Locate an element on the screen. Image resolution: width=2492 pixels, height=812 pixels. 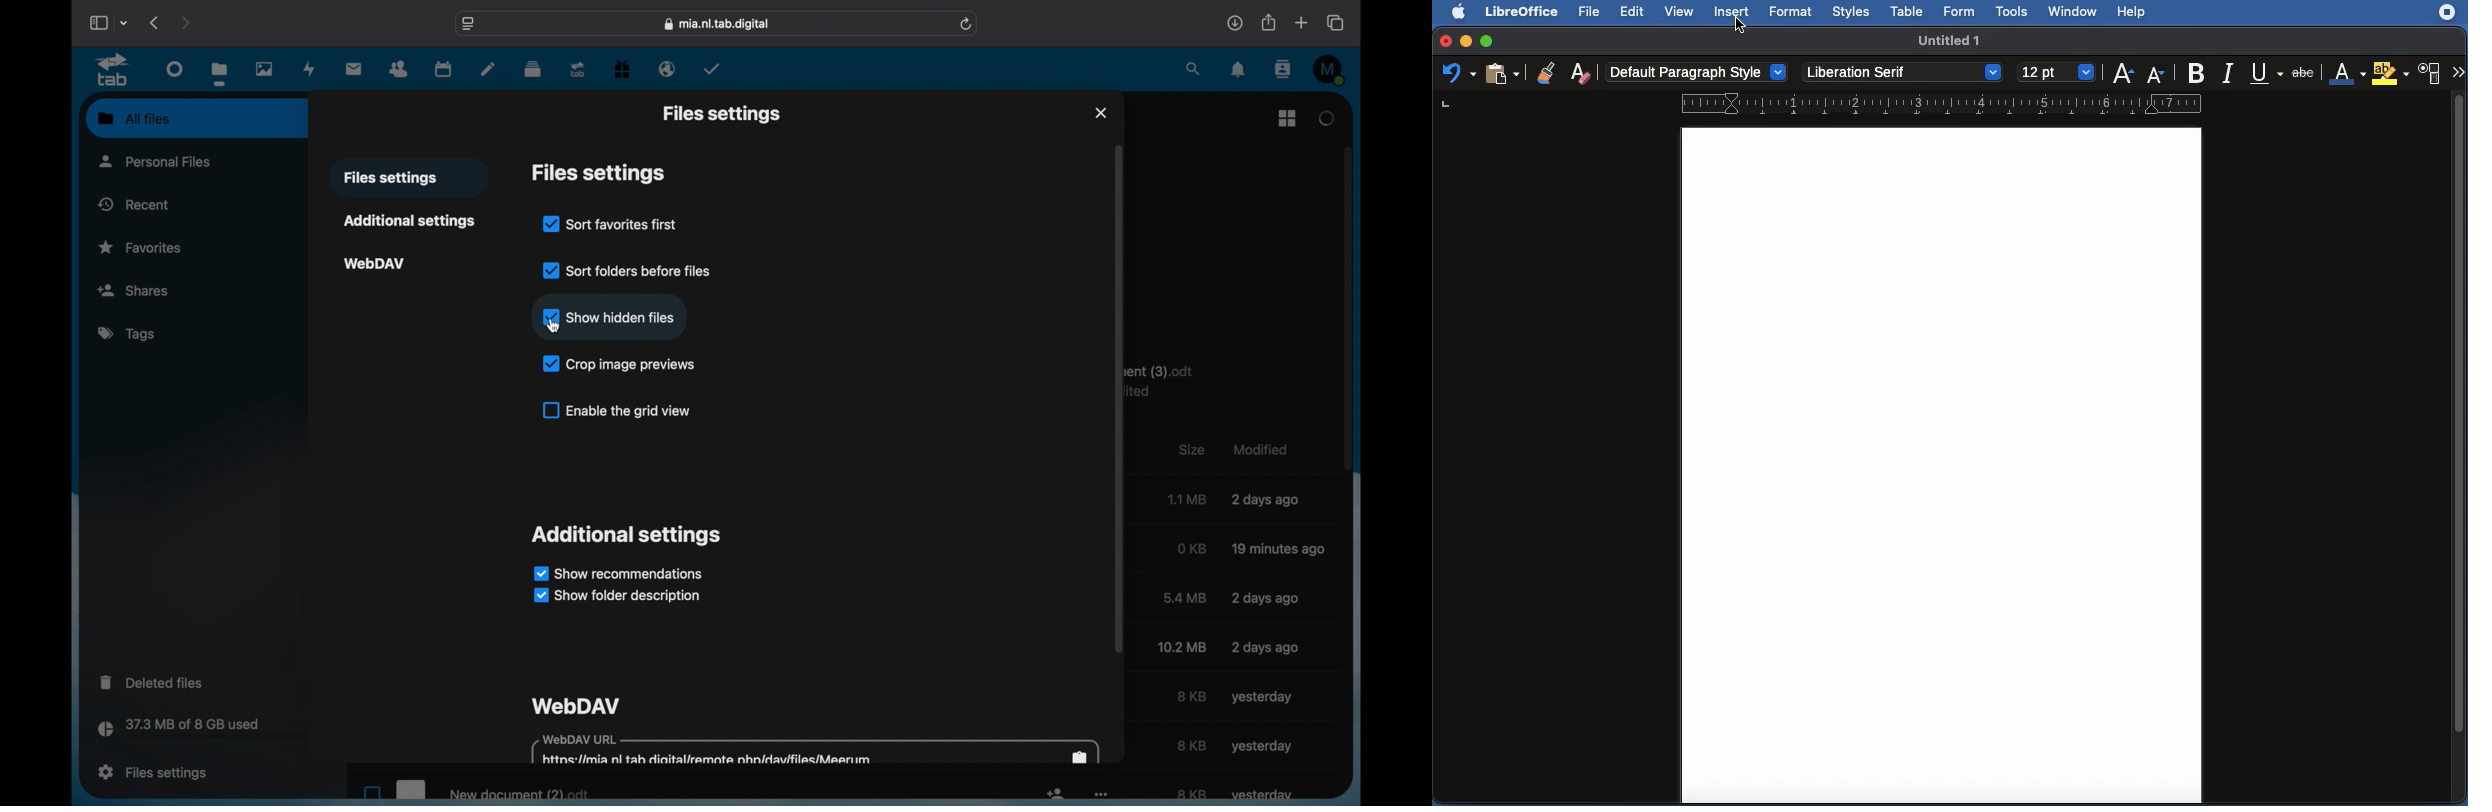
photos is located at coordinates (264, 70).